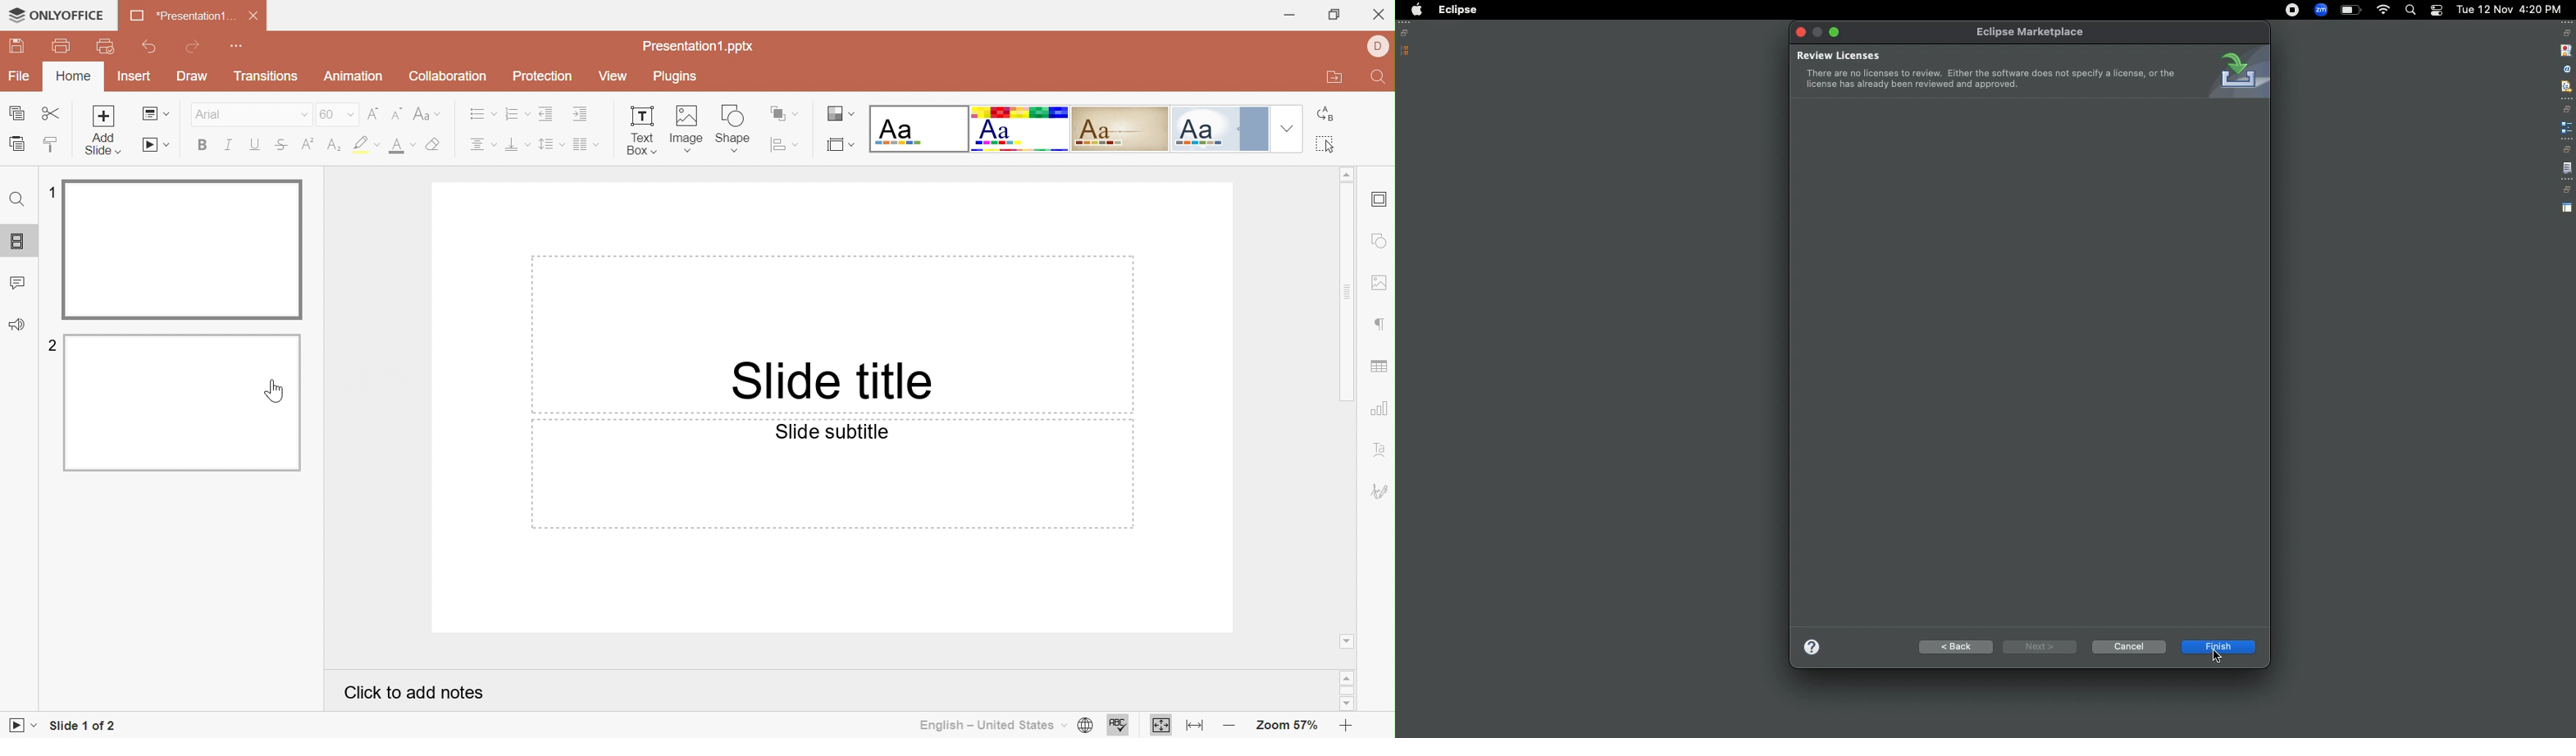  What do you see at coordinates (48, 189) in the screenshot?
I see `1` at bounding box center [48, 189].